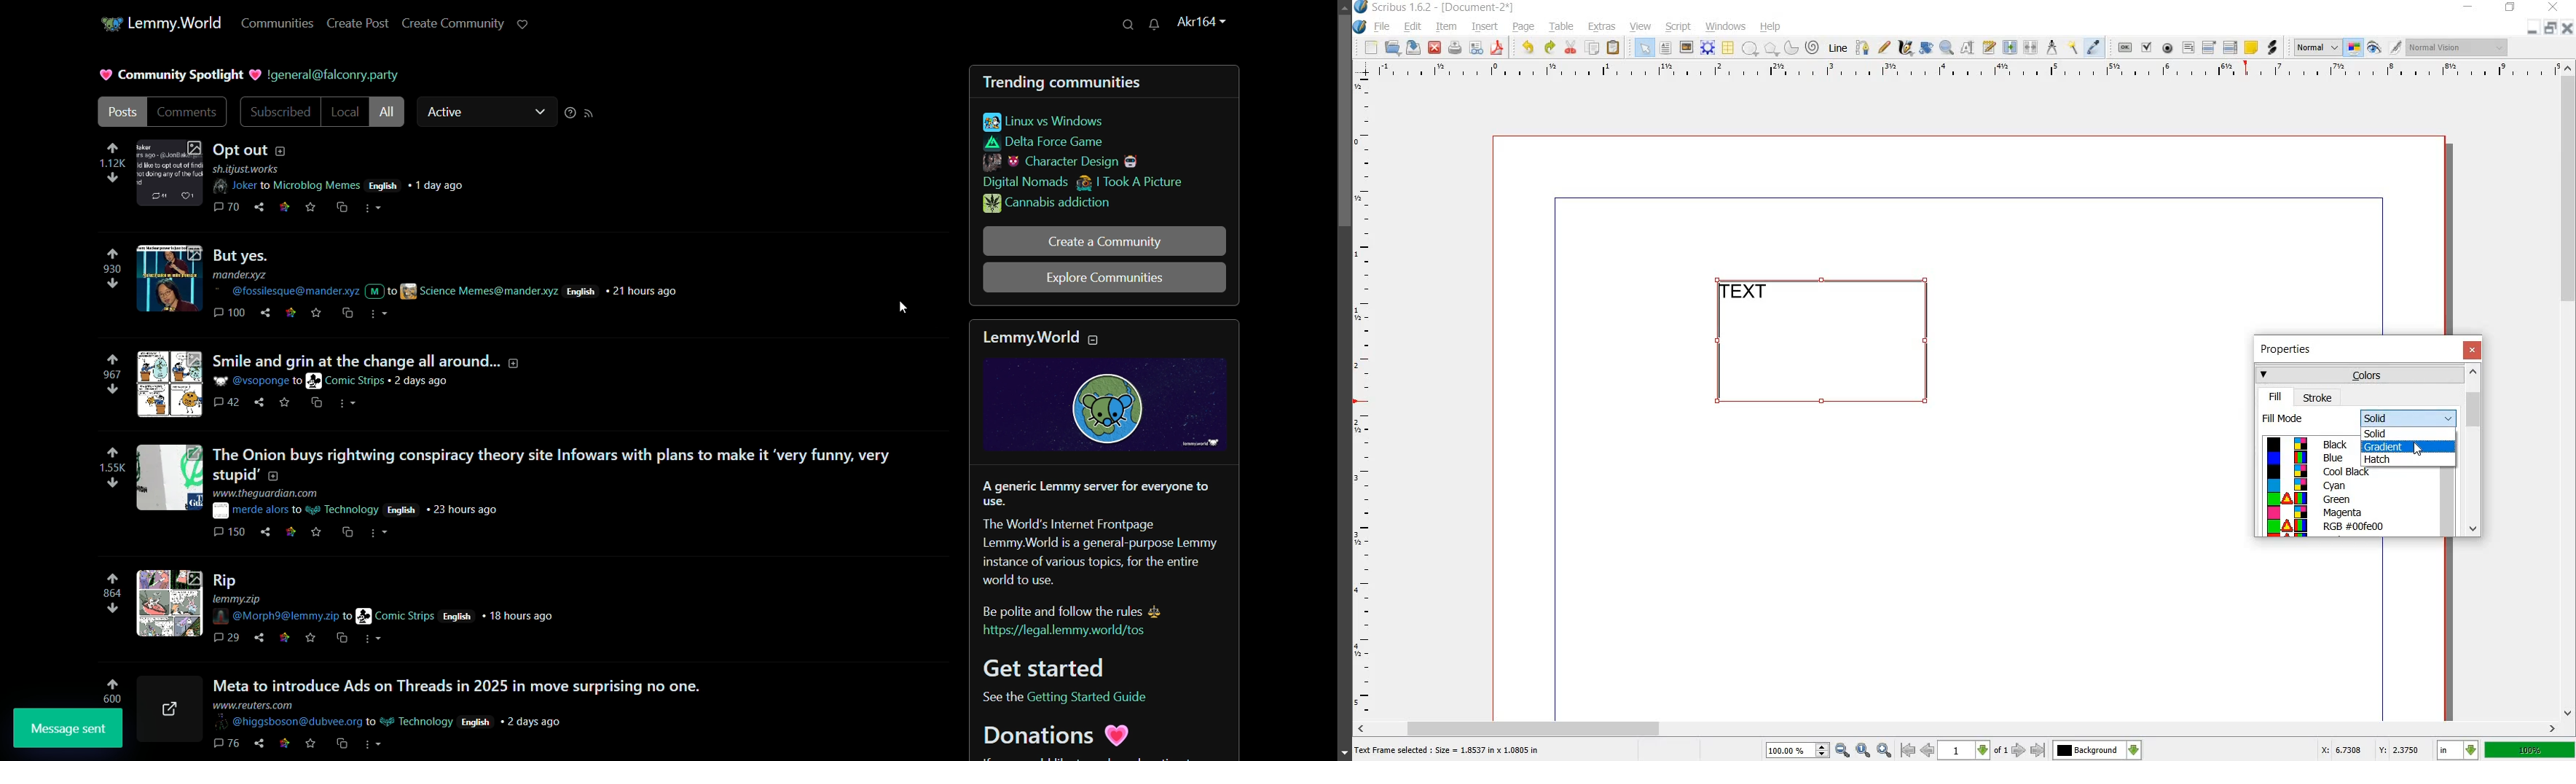 This screenshot has width=2576, height=784. Describe the element at coordinates (2000, 752) in the screenshot. I see `of 1` at that location.